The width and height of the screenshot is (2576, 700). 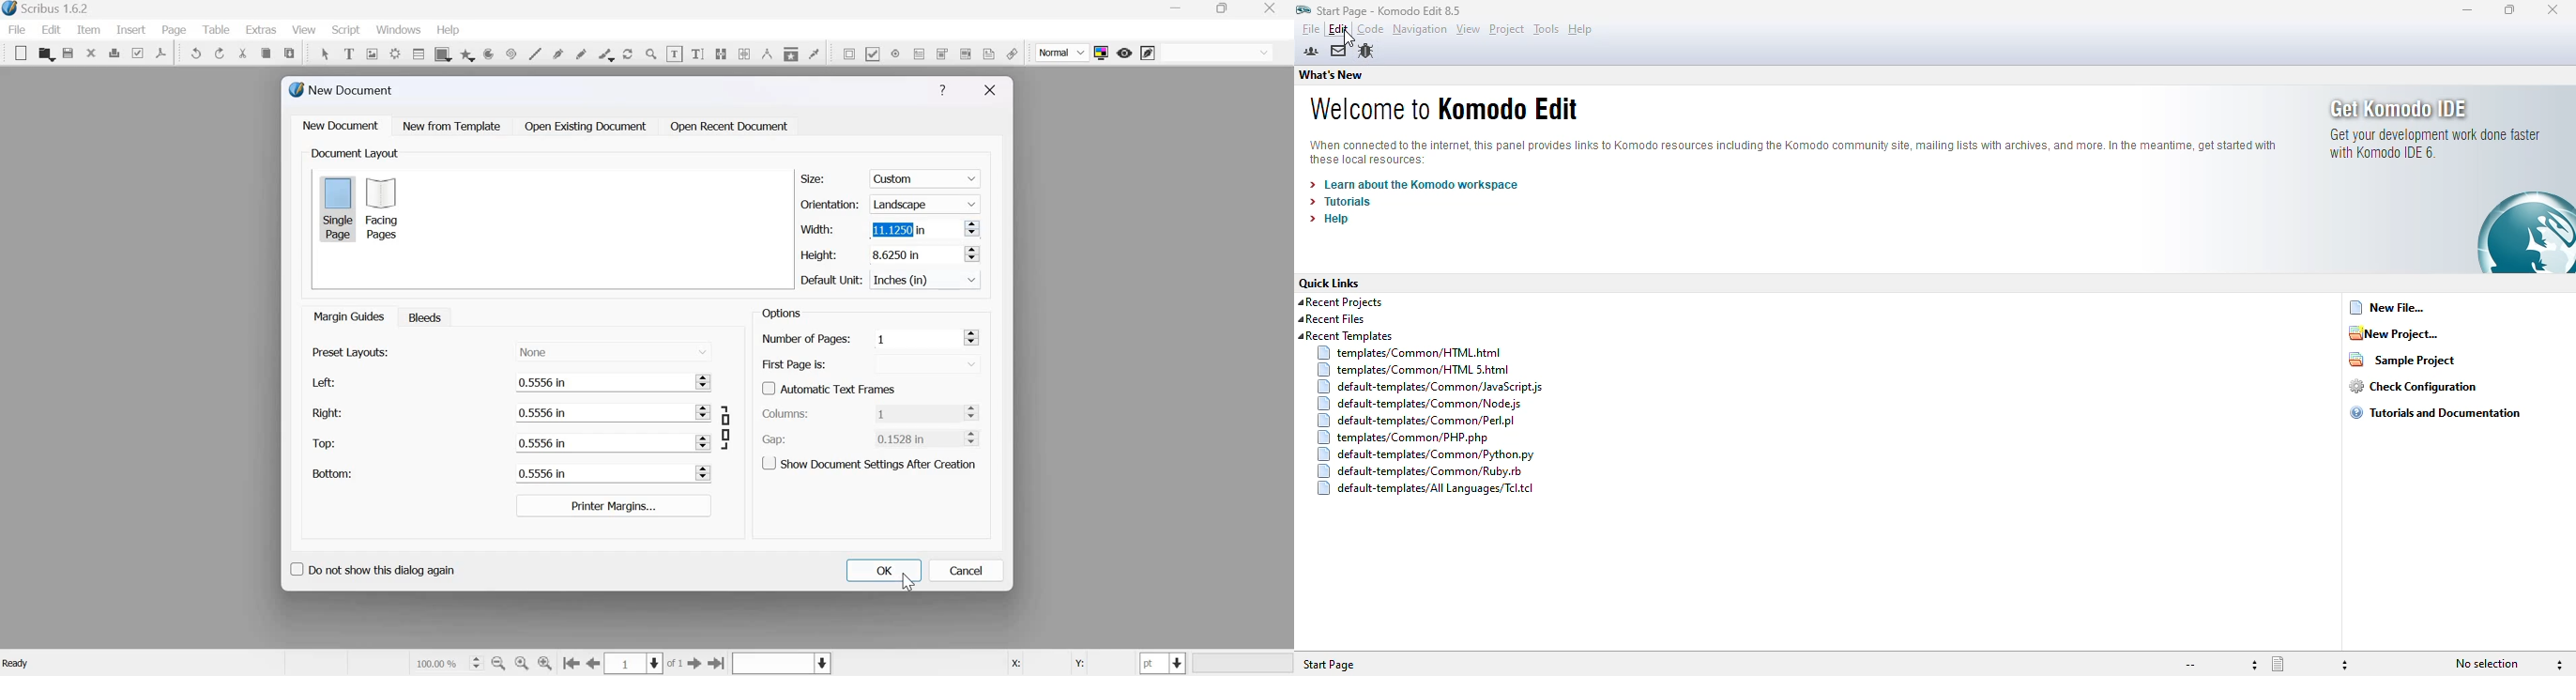 I want to click on normal vision, so click(x=1218, y=53).